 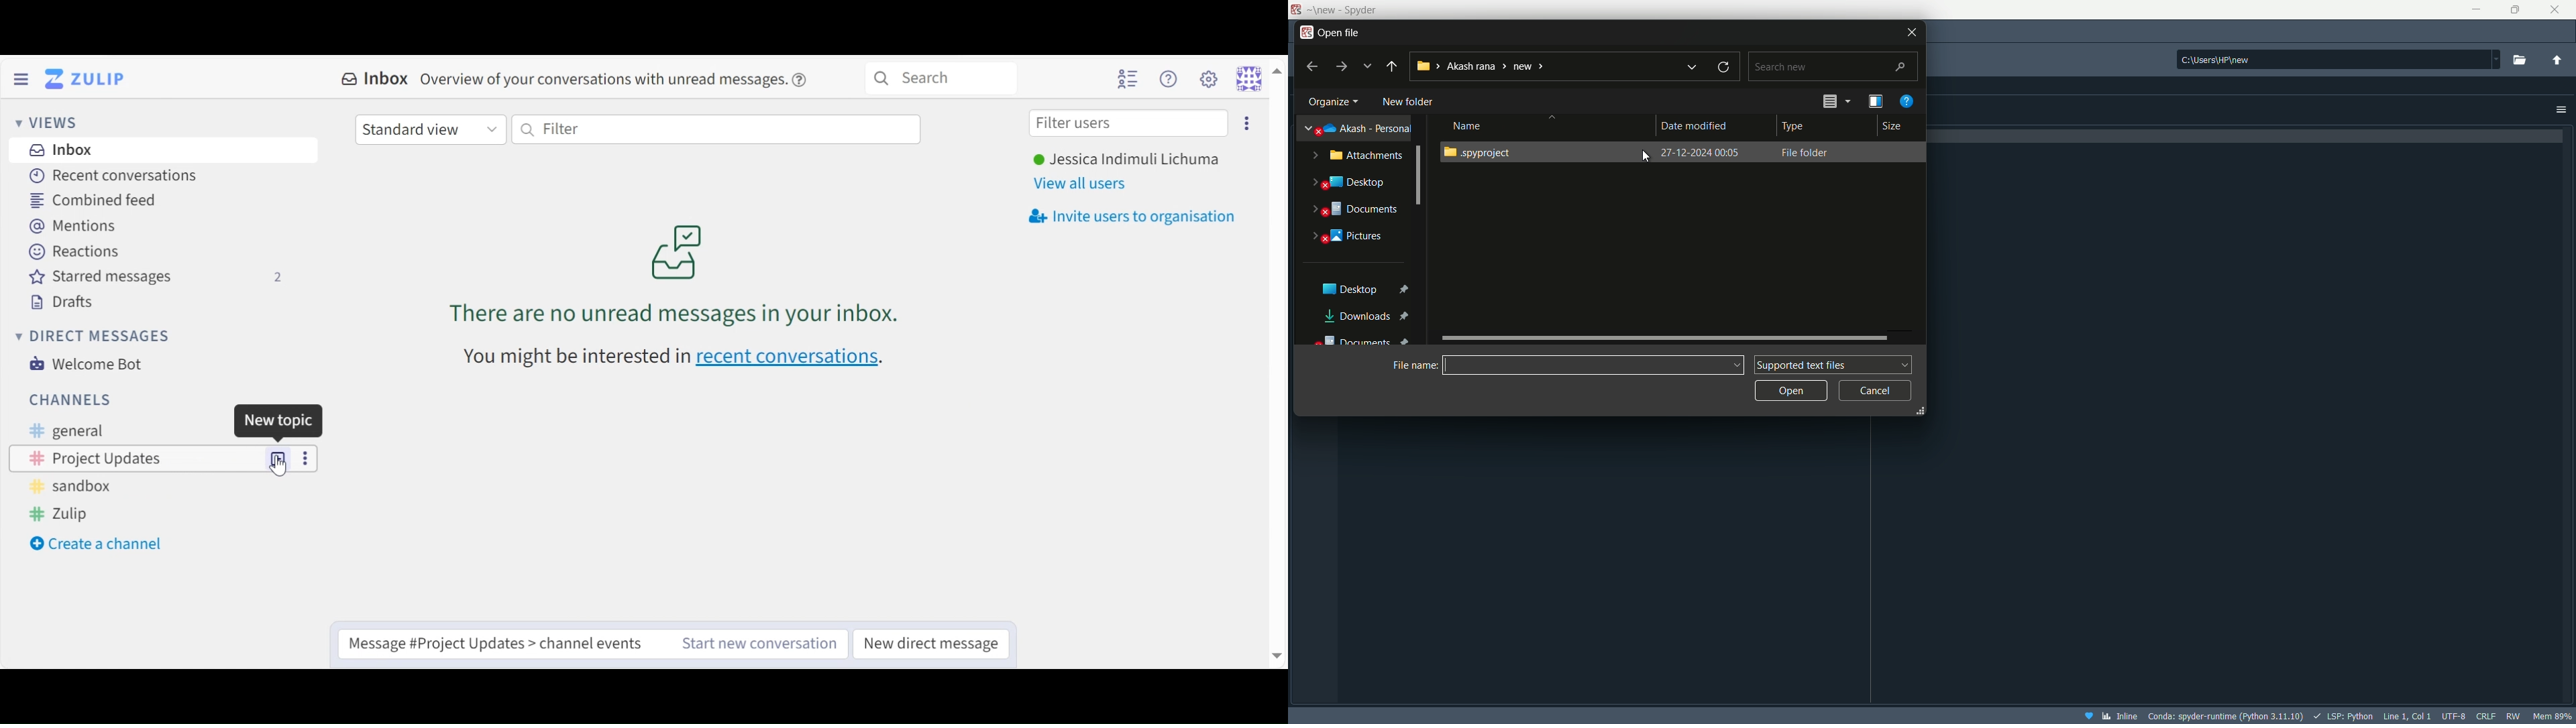 I want to click on show the preview name, so click(x=1875, y=100).